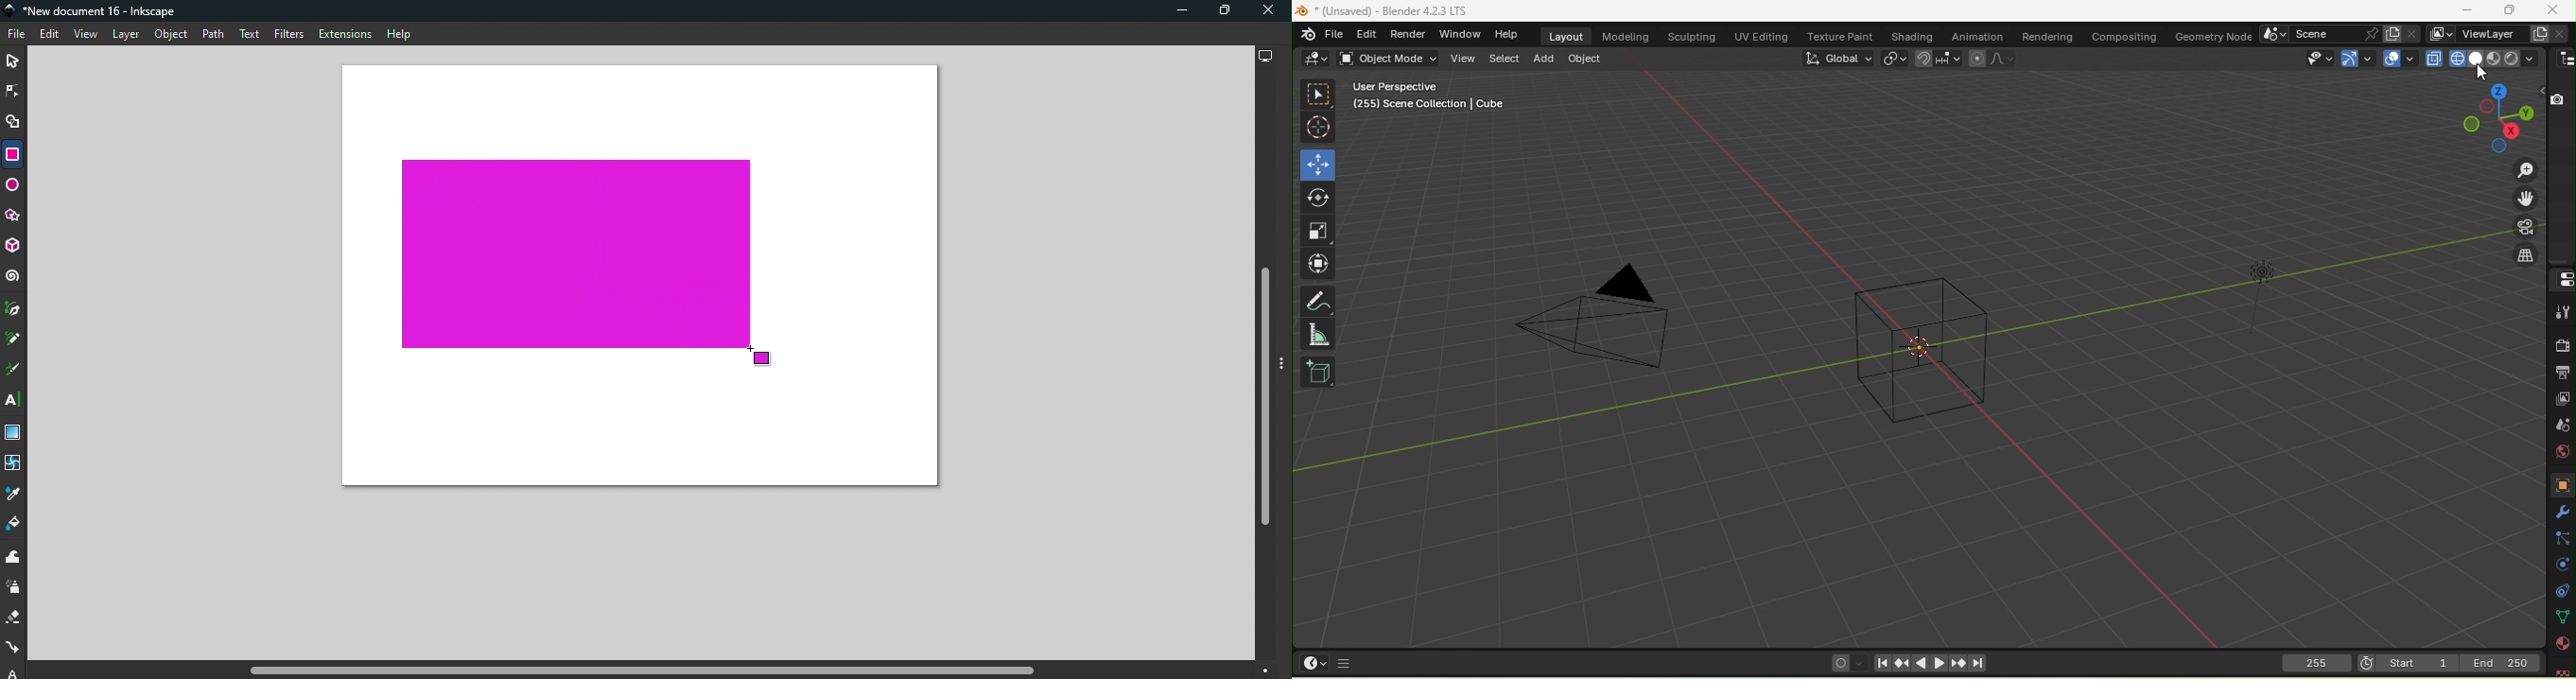 This screenshot has height=700, width=2576. I want to click on Jump to first/last frame in frame range, so click(1978, 664).